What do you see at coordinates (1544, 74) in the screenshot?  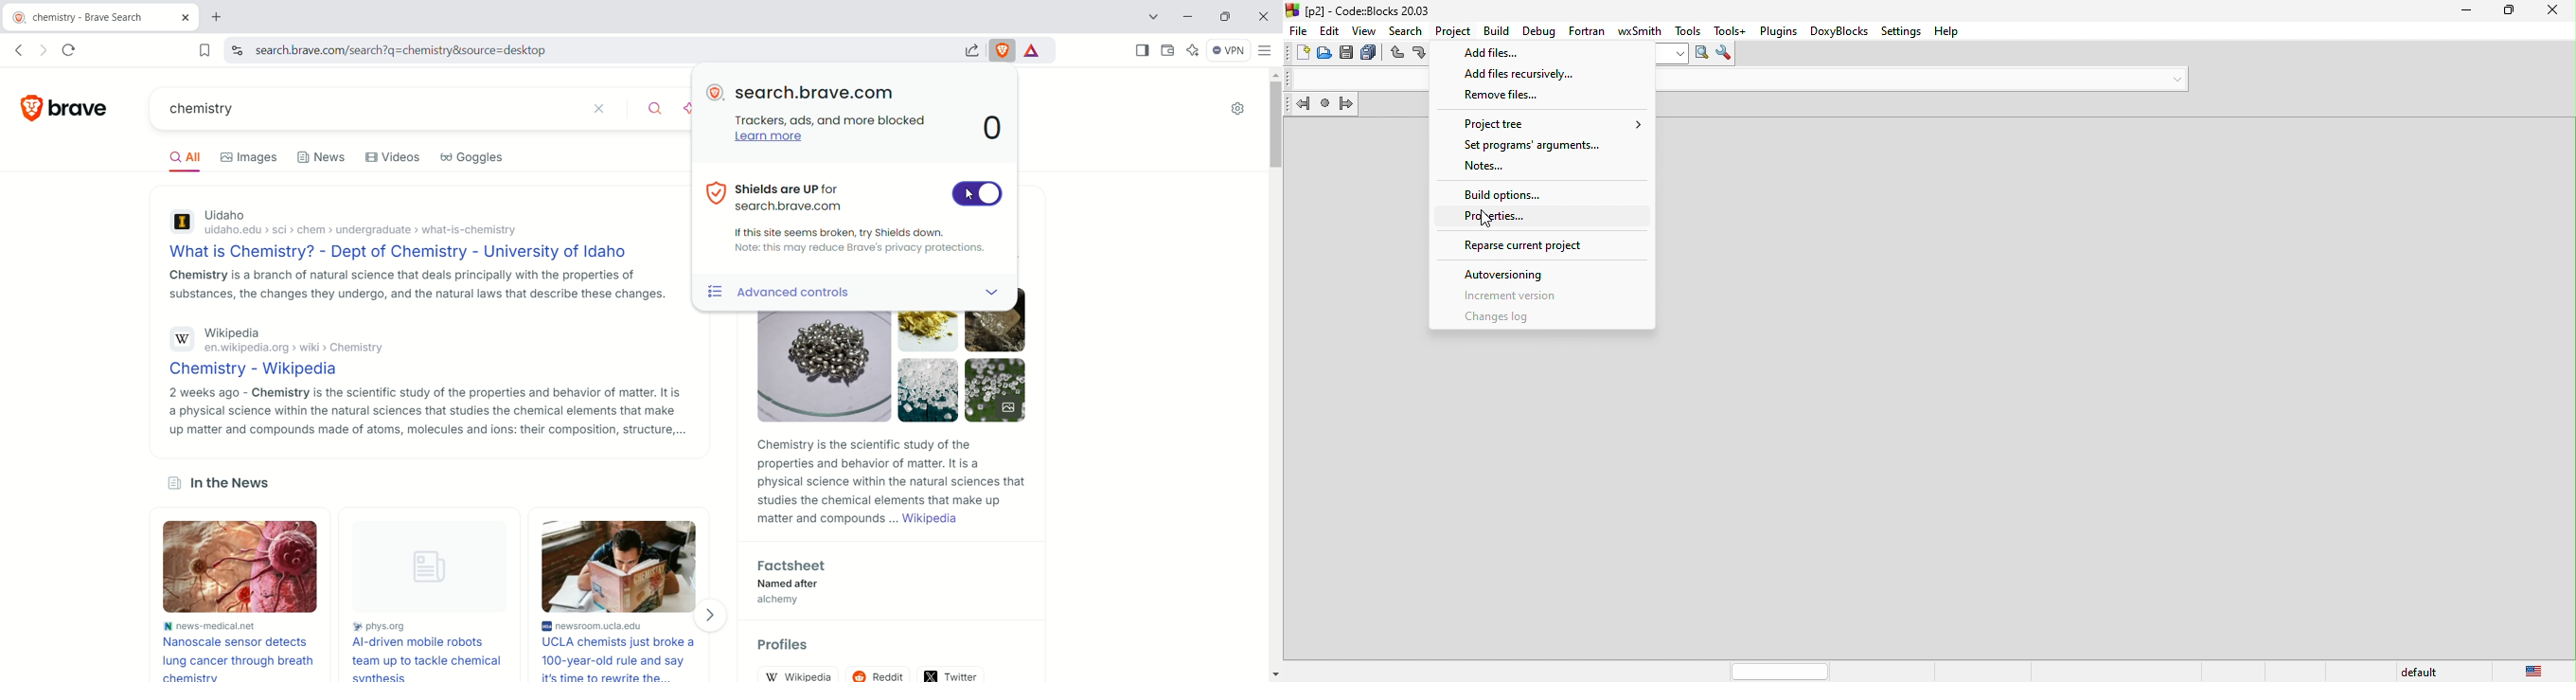 I see `add files recursively` at bounding box center [1544, 74].